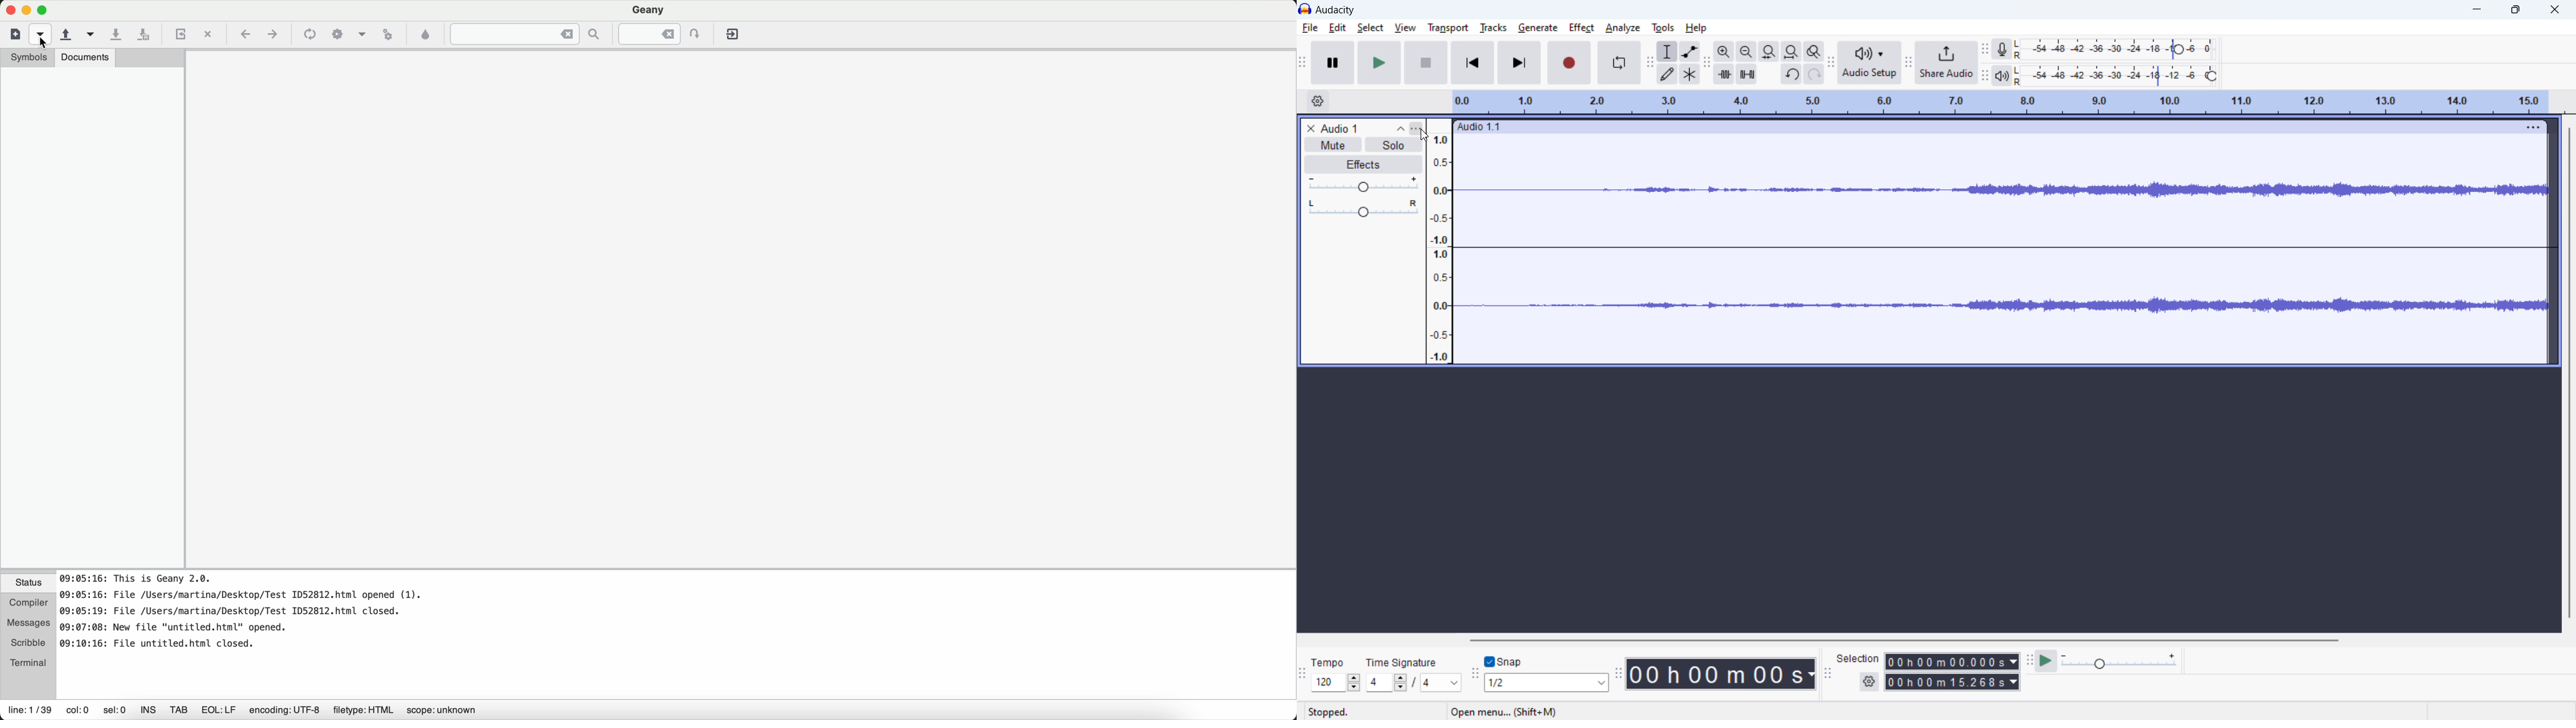 The height and width of the screenshot is (728, 2576). What do you see at coordinates (1690, 51) in the screenshot?
I see `envelop tool` at bounding box center [1690, 51].